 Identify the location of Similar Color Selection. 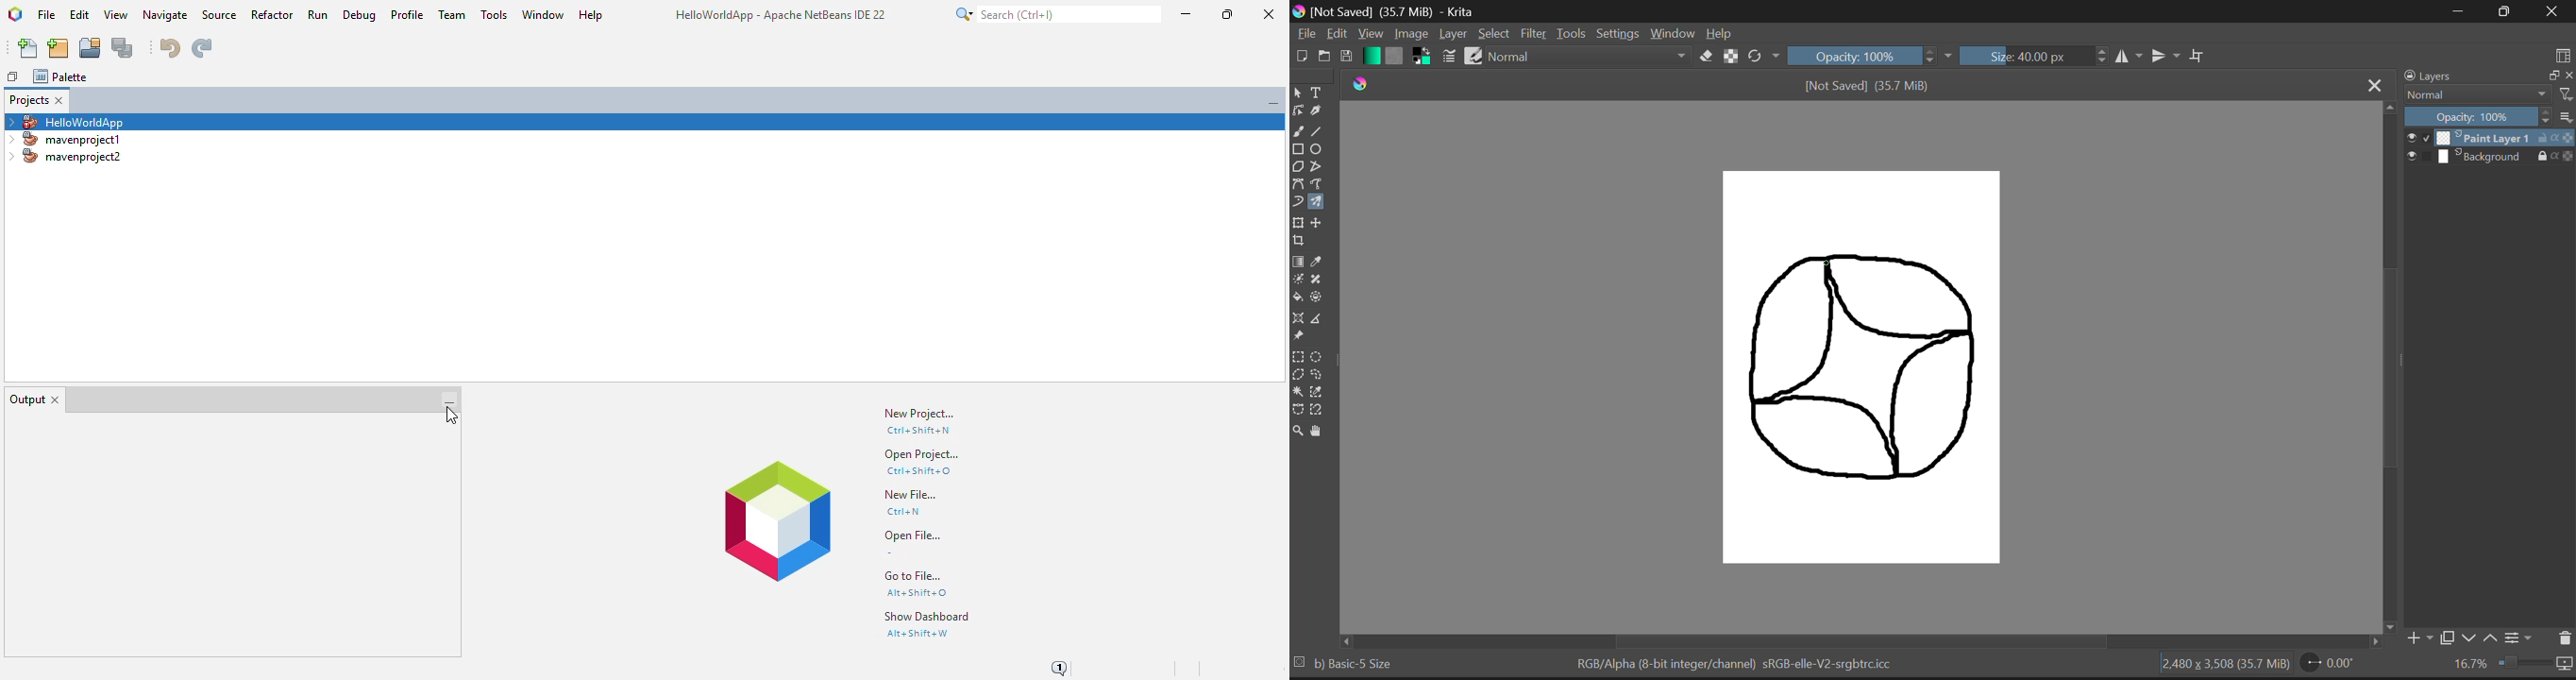
(1322, 394).